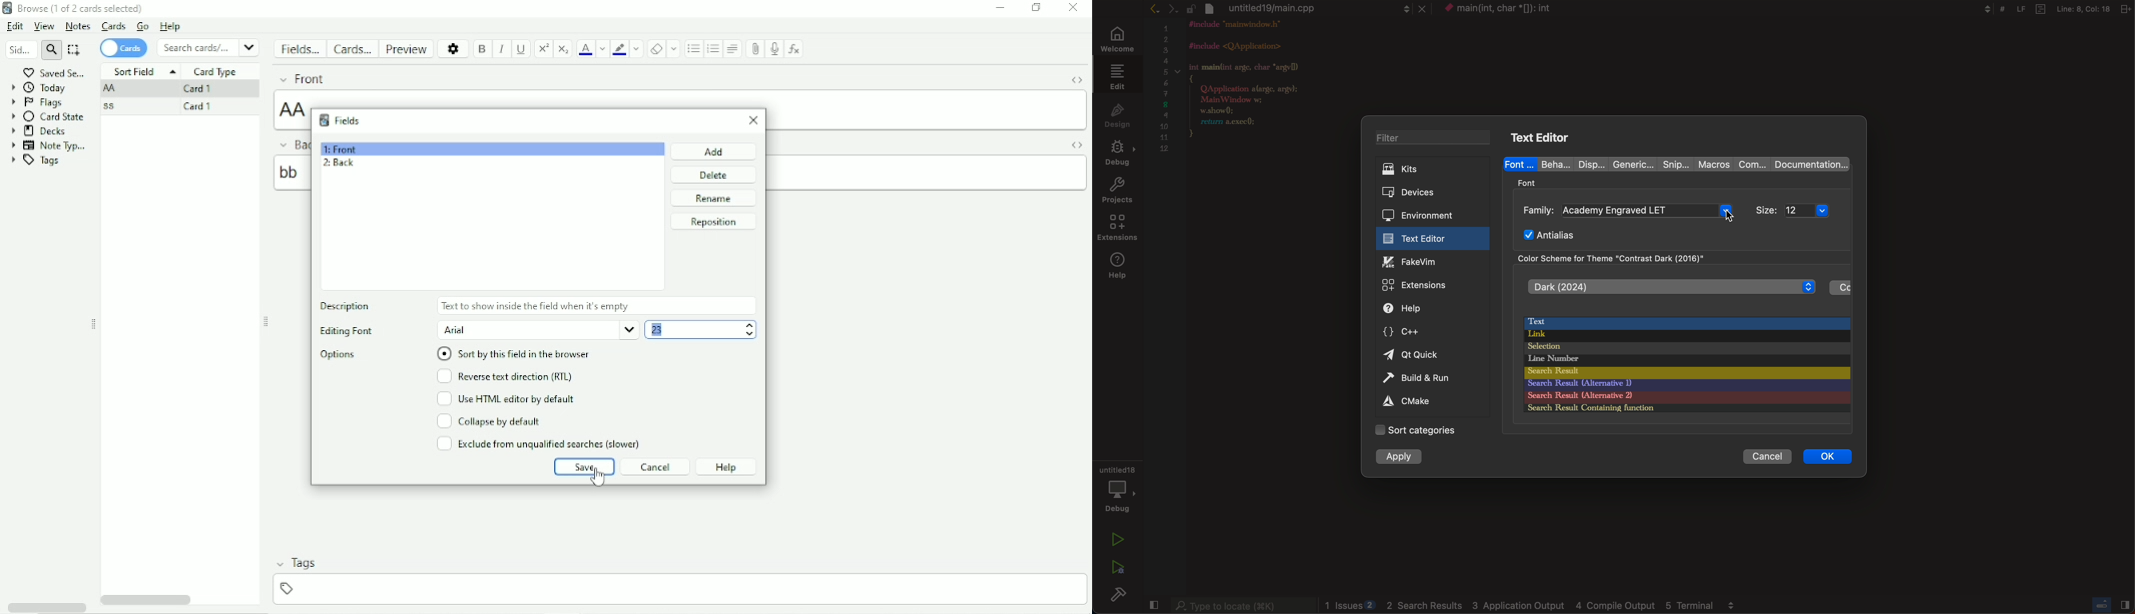 The image size is (2156, 616). What do you see at coordinates (927, 173) in the screenshot?
I see `bb` at bounding box center [927, 173].